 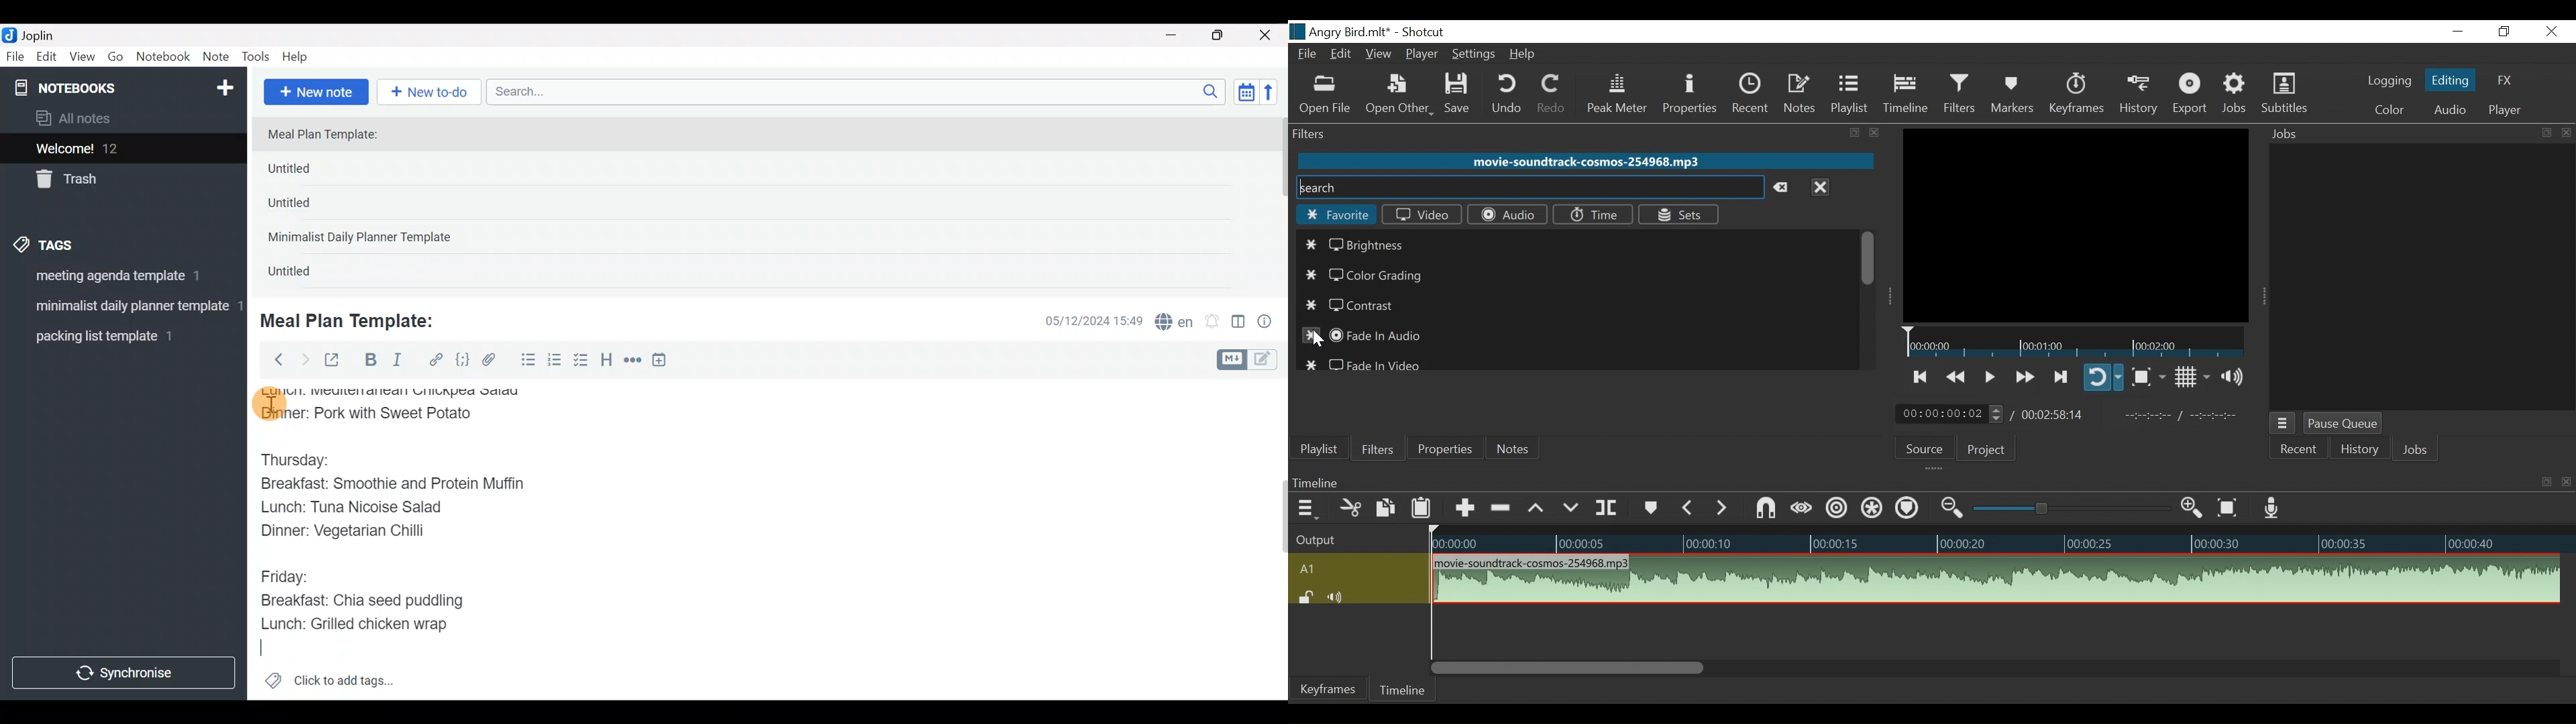 What do you see at coordinates (2564, 132) in the screenshot?
I see `close` at bounding box center [2564, 132].